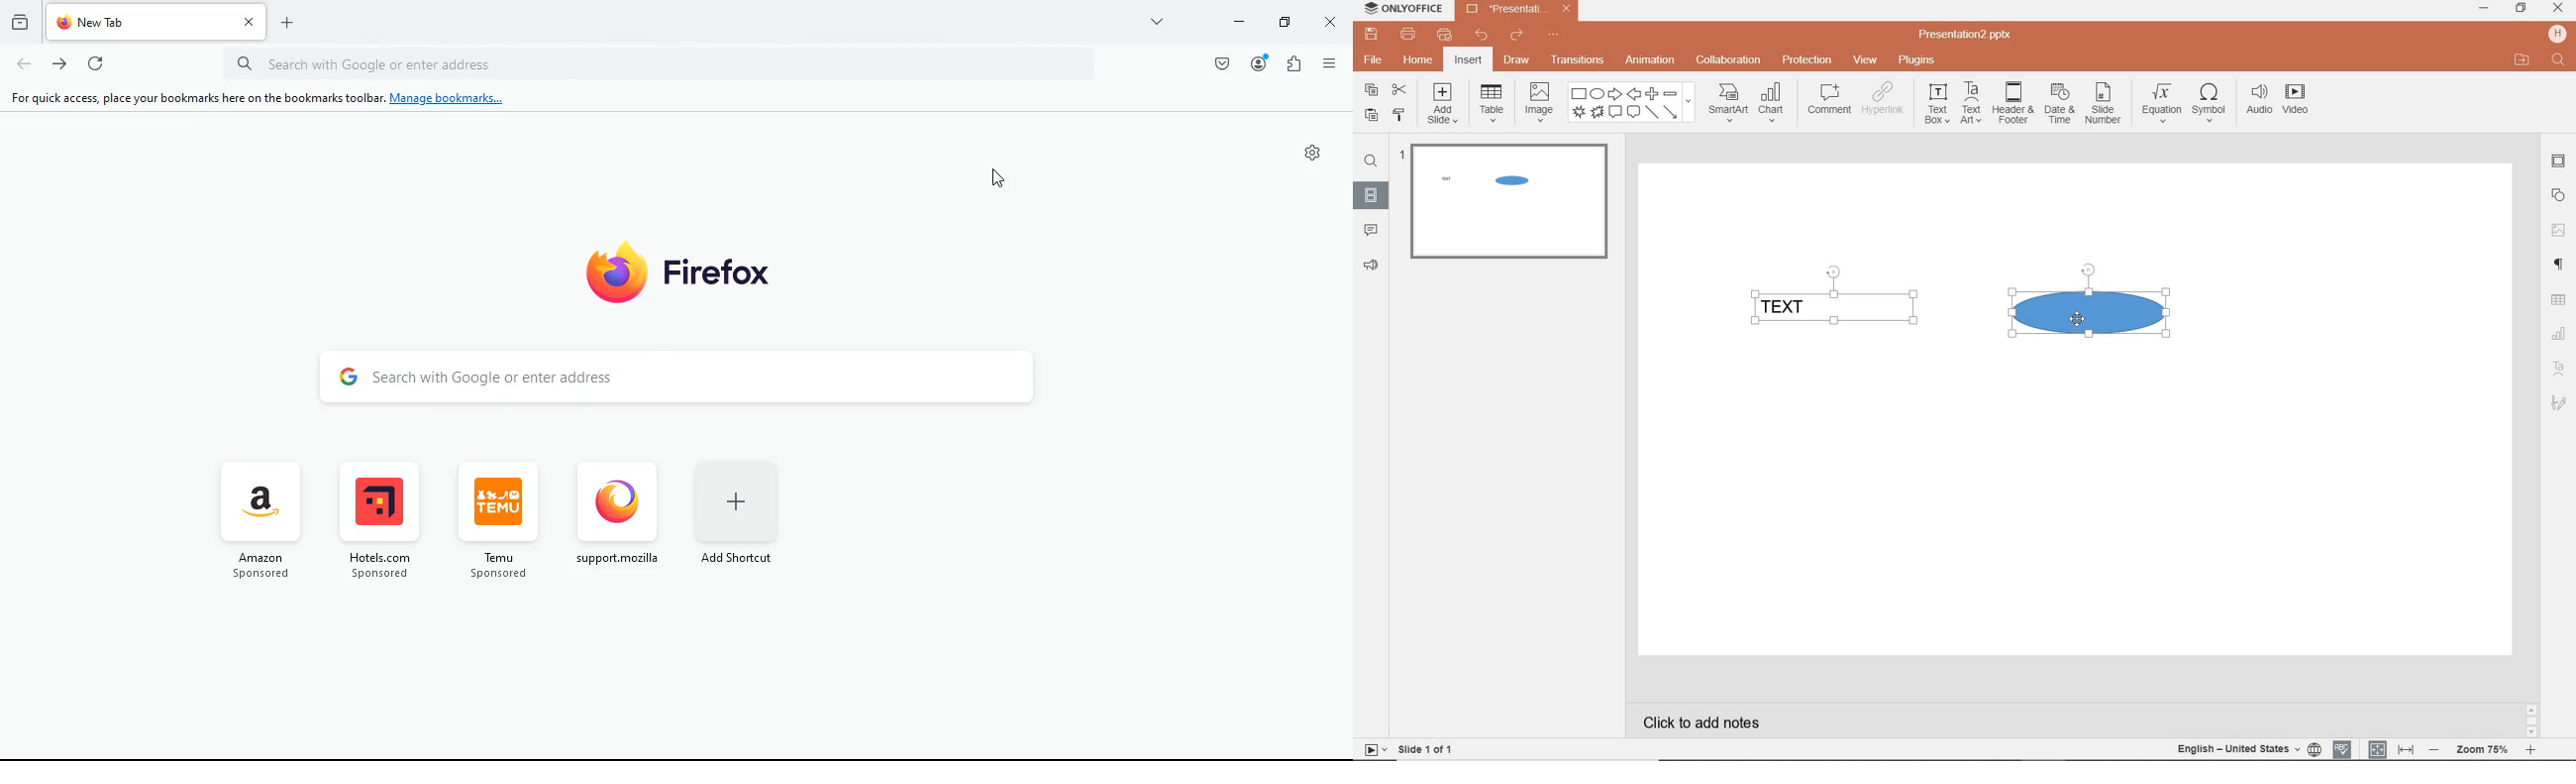 The width and height of the screenshot is (2576, 784). What do you see at coordinates (59, 66) in the screenshot?
I see `forward` at bounding box center [59, 66].